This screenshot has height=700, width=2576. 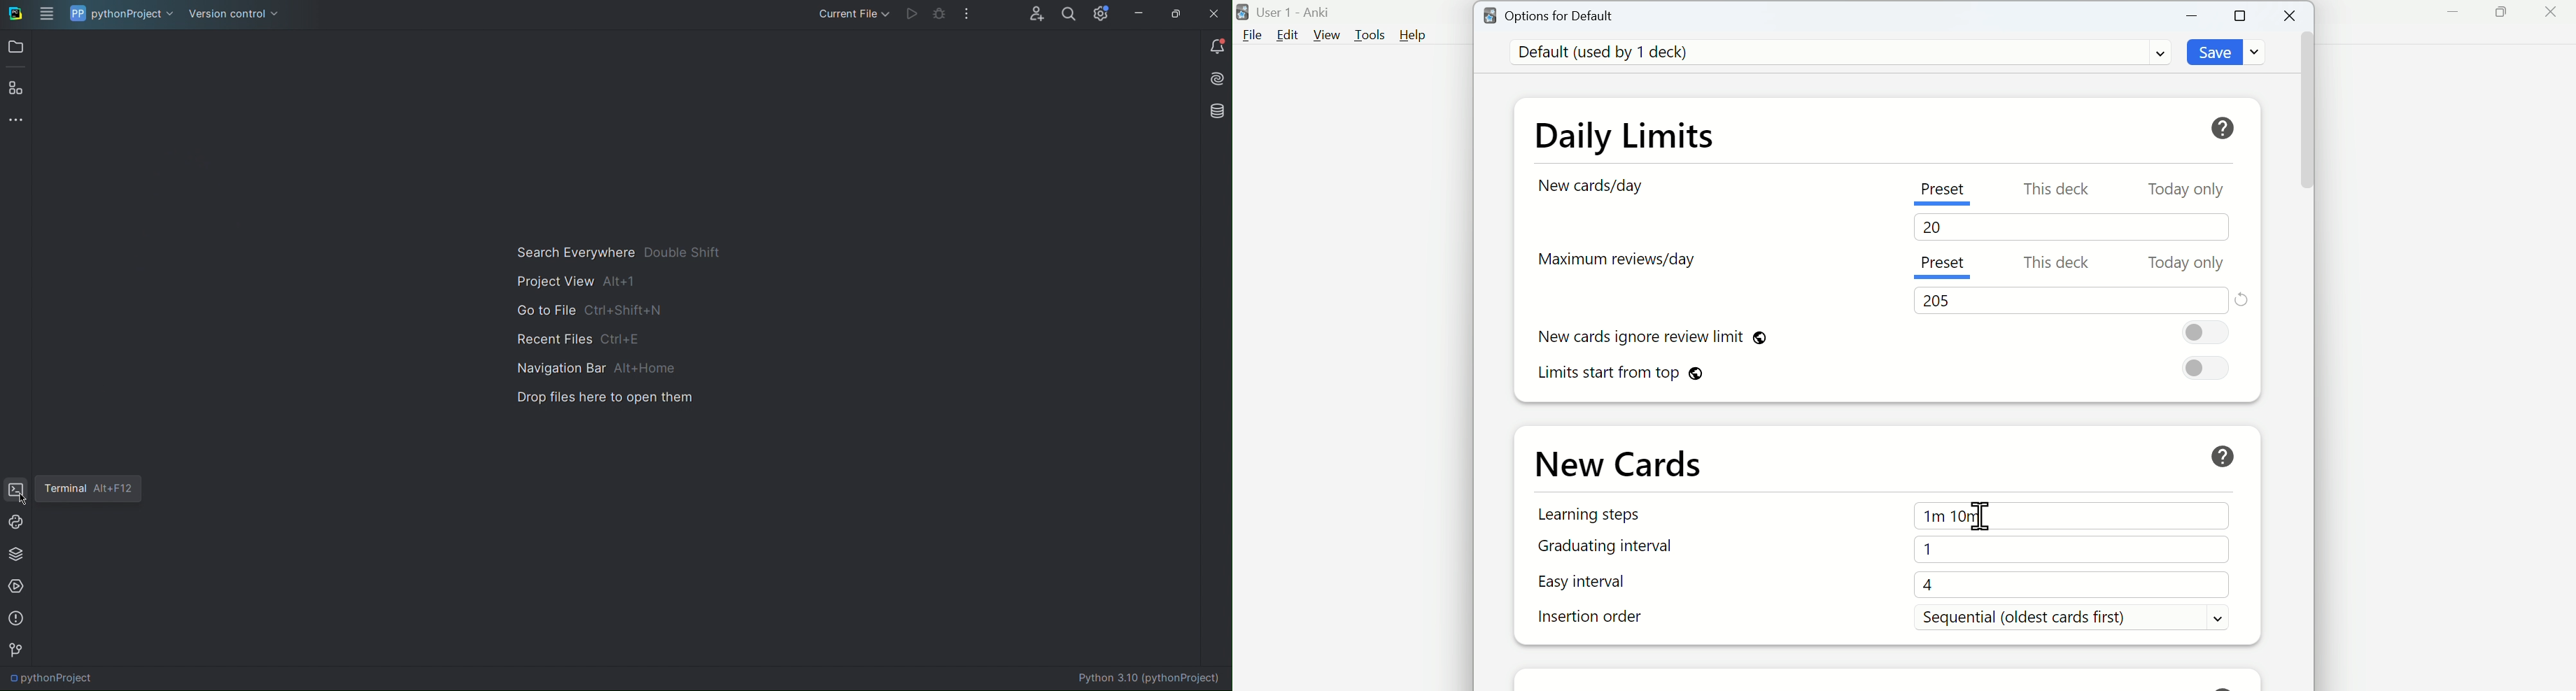 What do you see at coordinates (1977, 515) in the screenshot?
I see `Text cursor` at bounding box center [1977, 515].